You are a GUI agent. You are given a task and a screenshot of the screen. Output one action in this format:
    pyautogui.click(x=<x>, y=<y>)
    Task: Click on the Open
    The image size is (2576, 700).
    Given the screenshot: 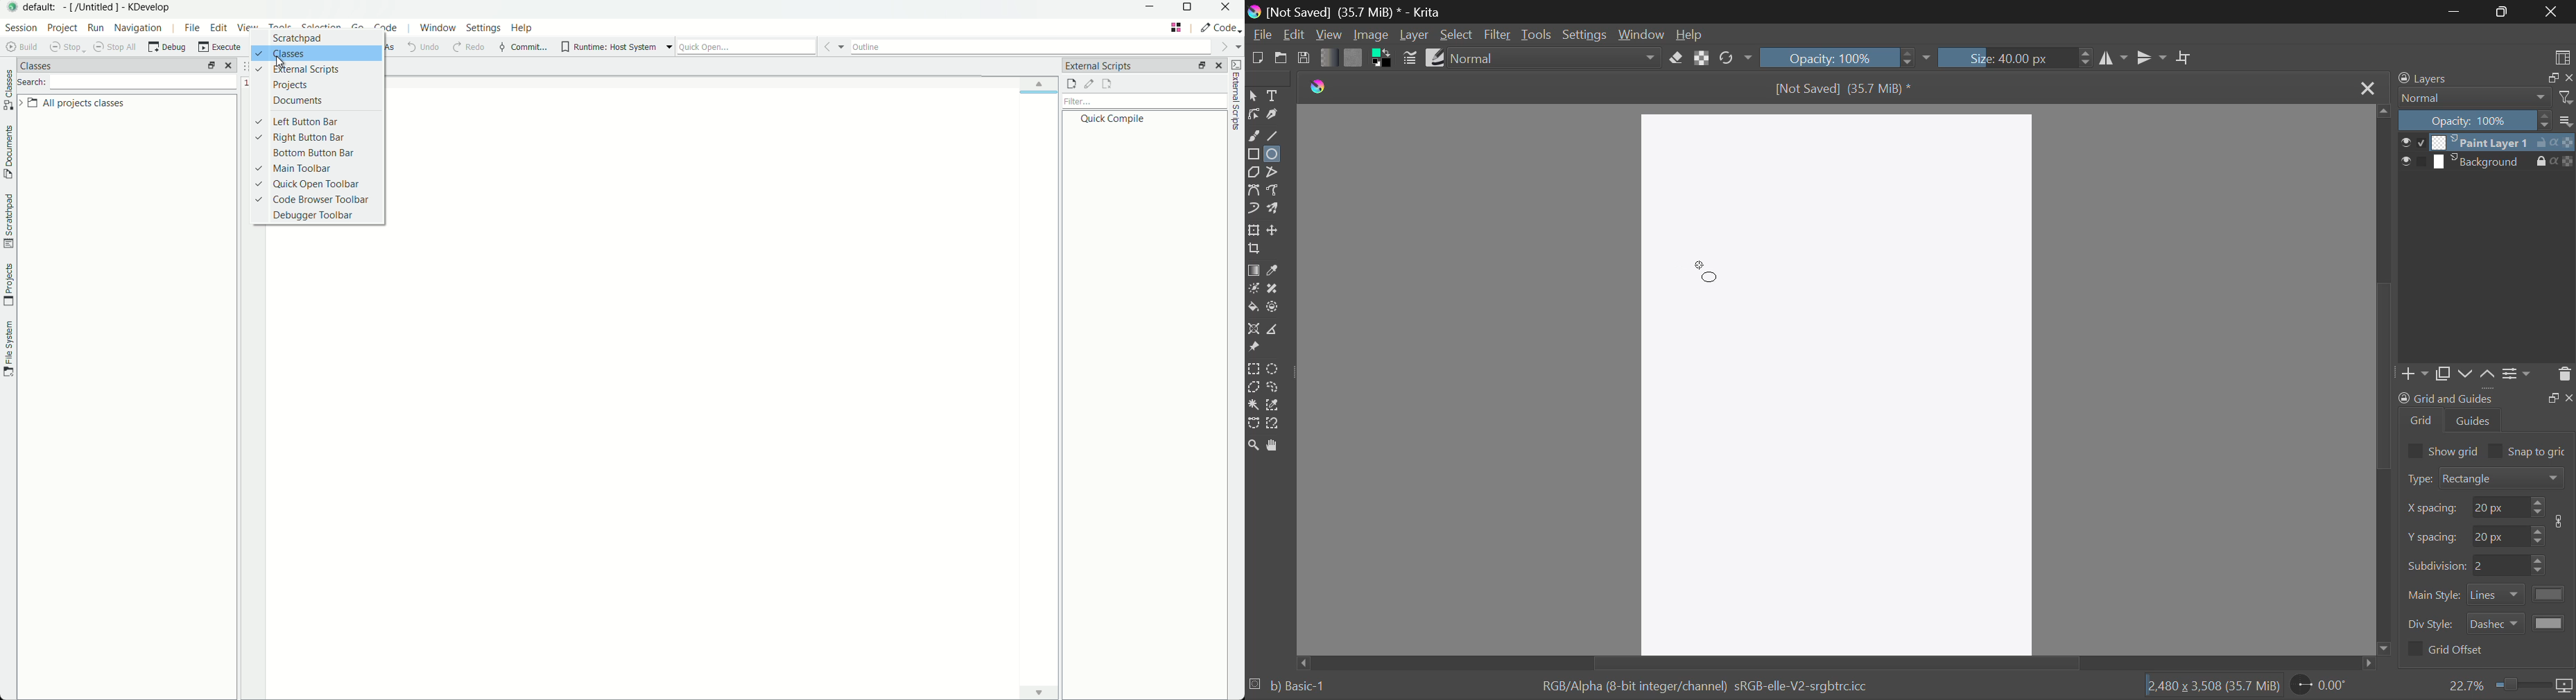 What is the action you would take?
    pyautogui.click(x=1282, y=57)
    